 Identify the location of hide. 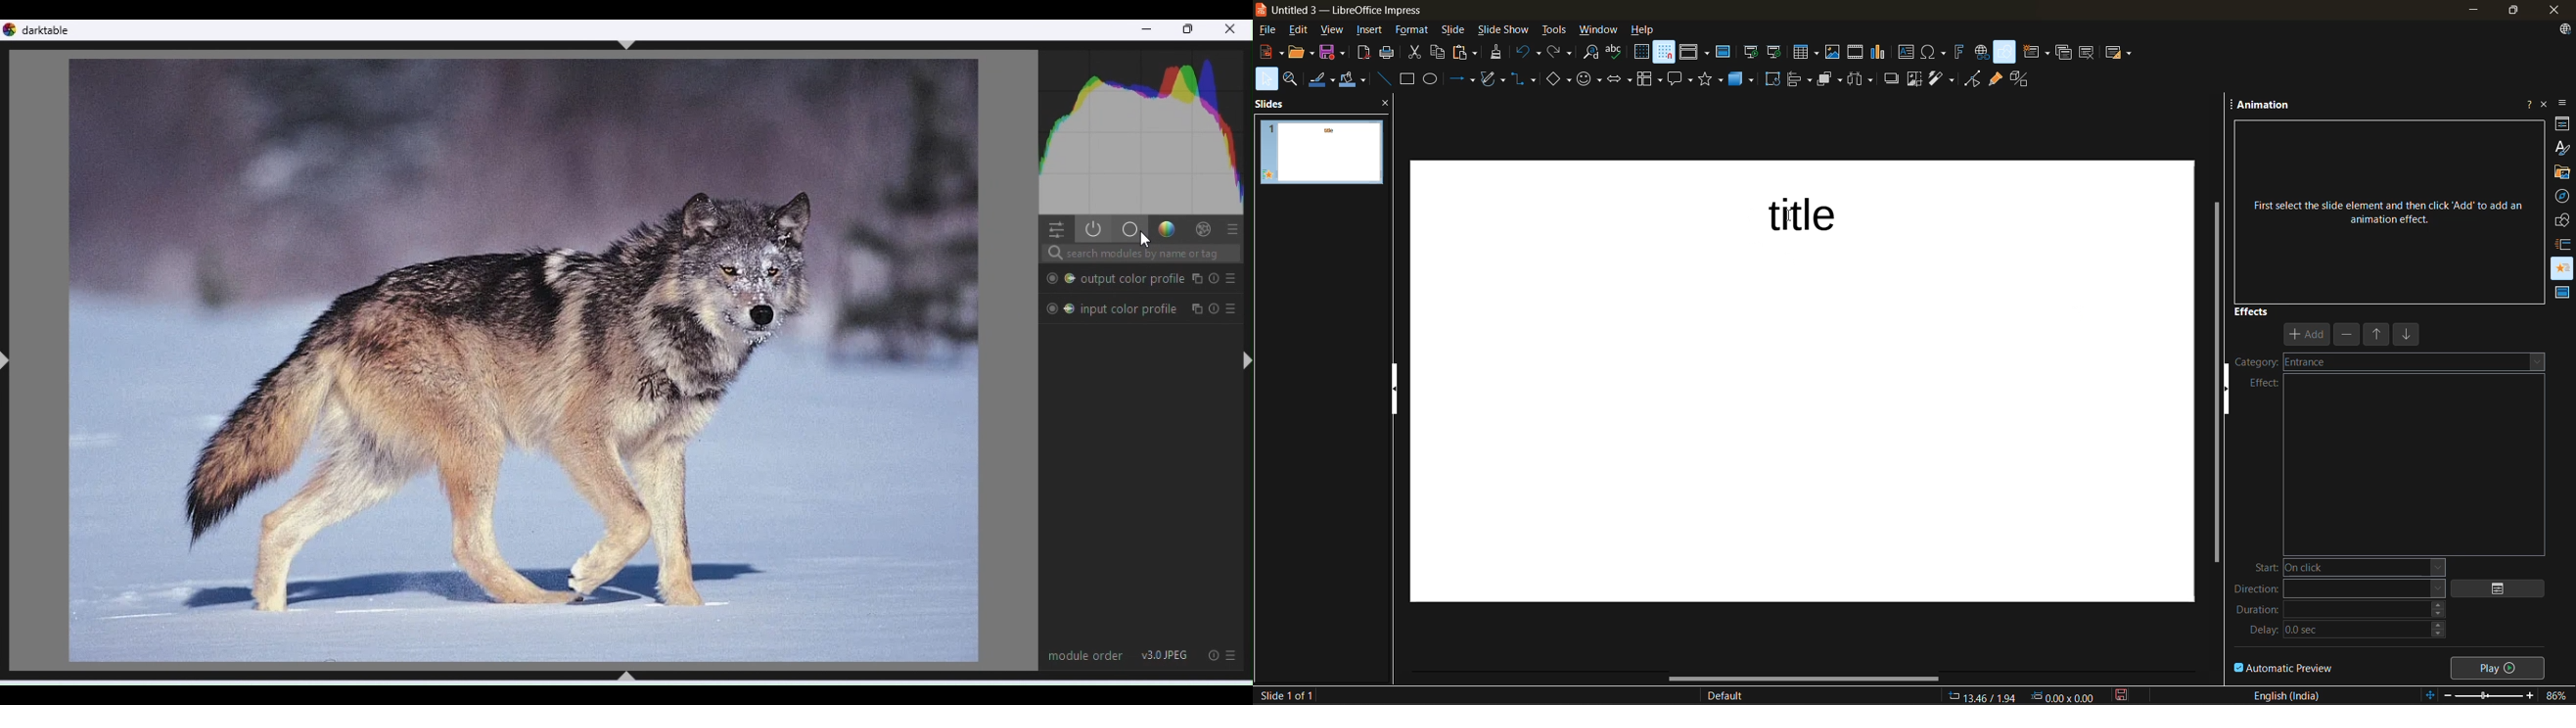
(2233, 397).